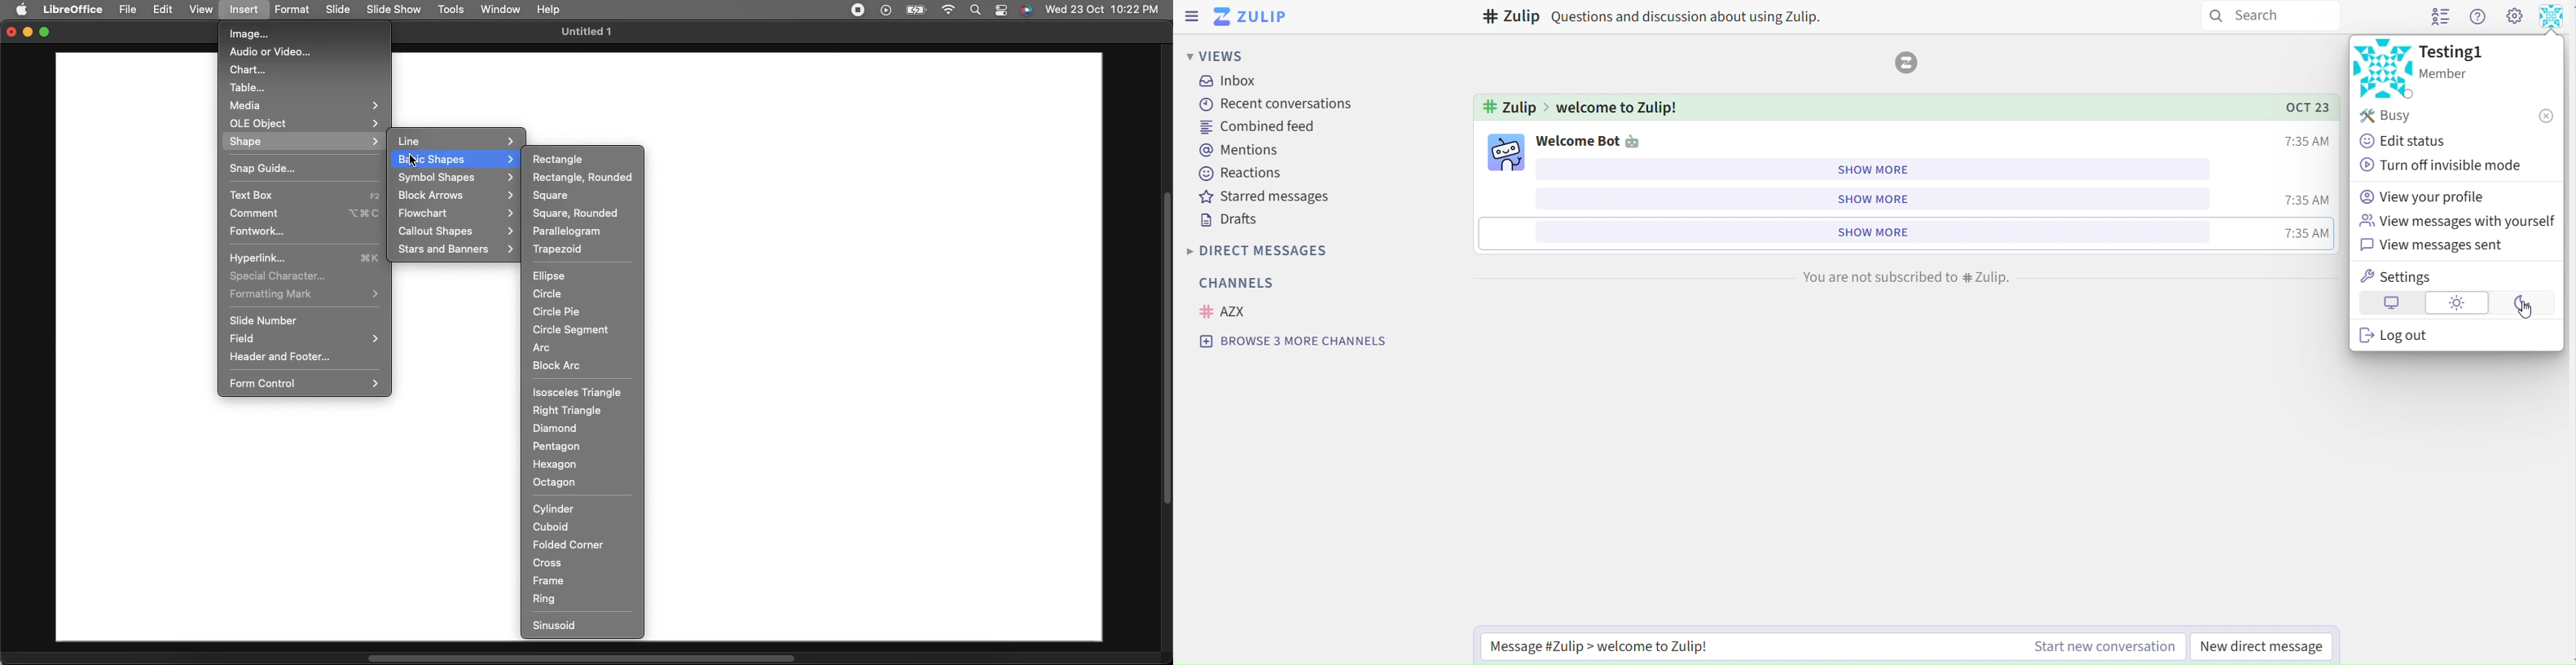 This screenshot has height=672, width=2576. I want to click on image, so click(1507, 151).